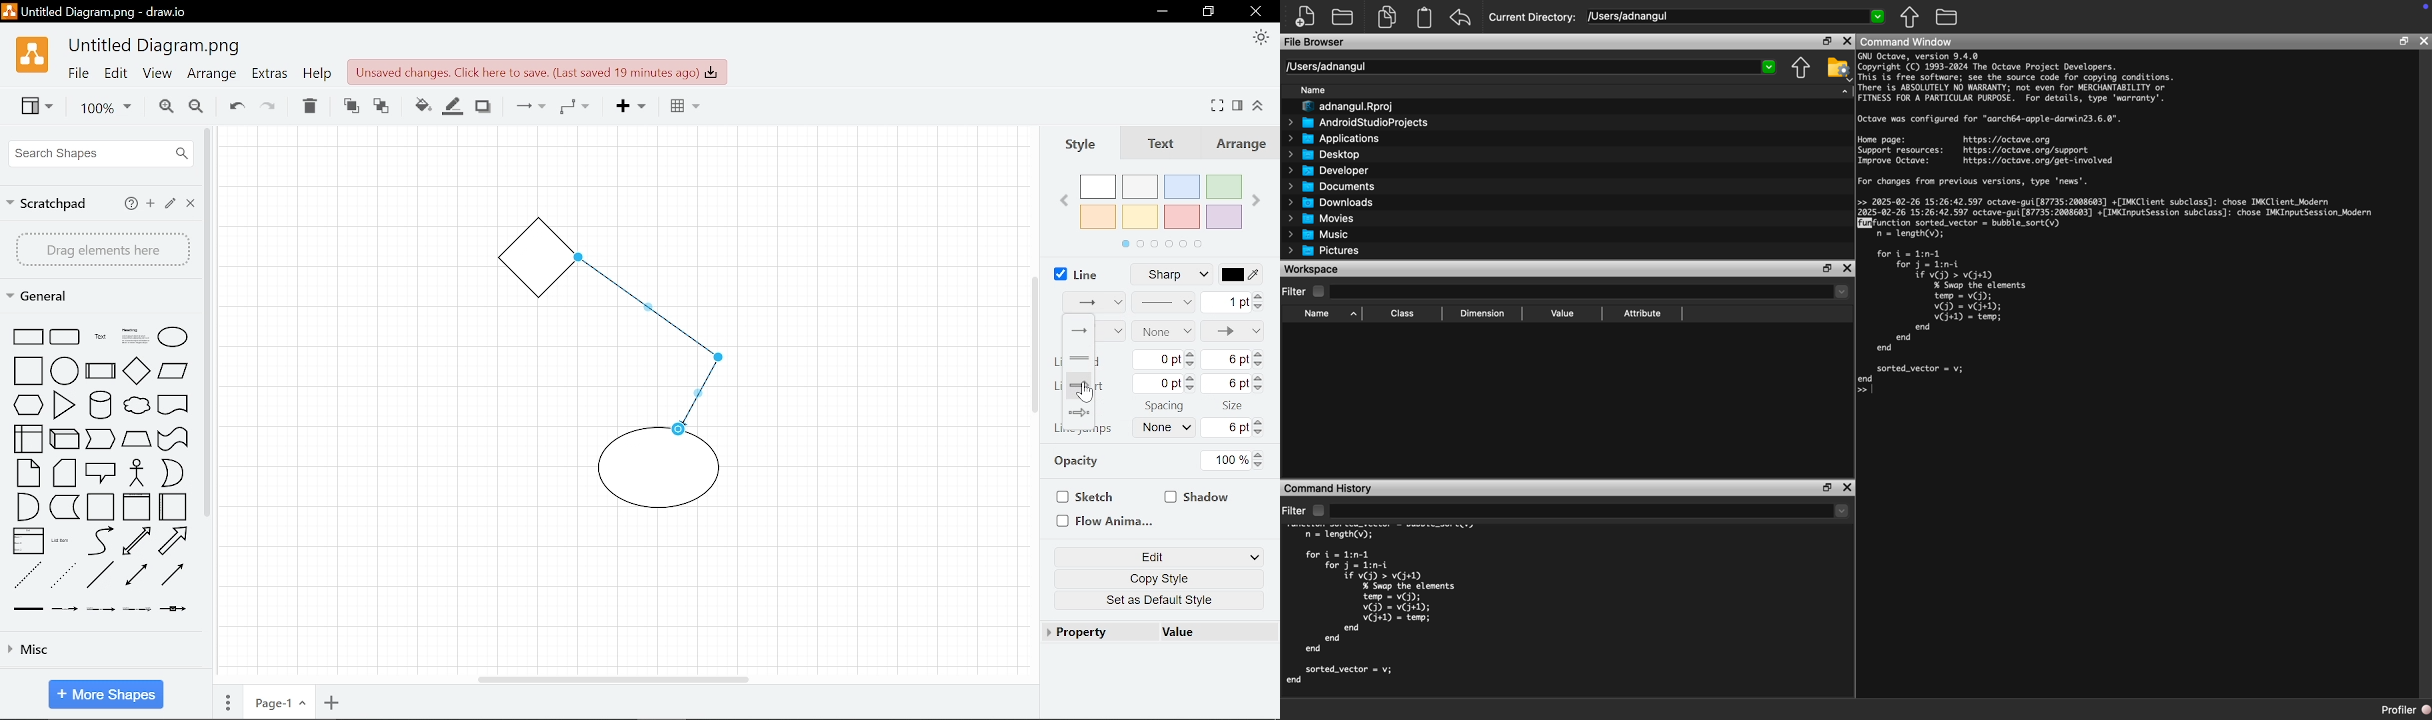  I want to click on pattern, so click(1094, 304).